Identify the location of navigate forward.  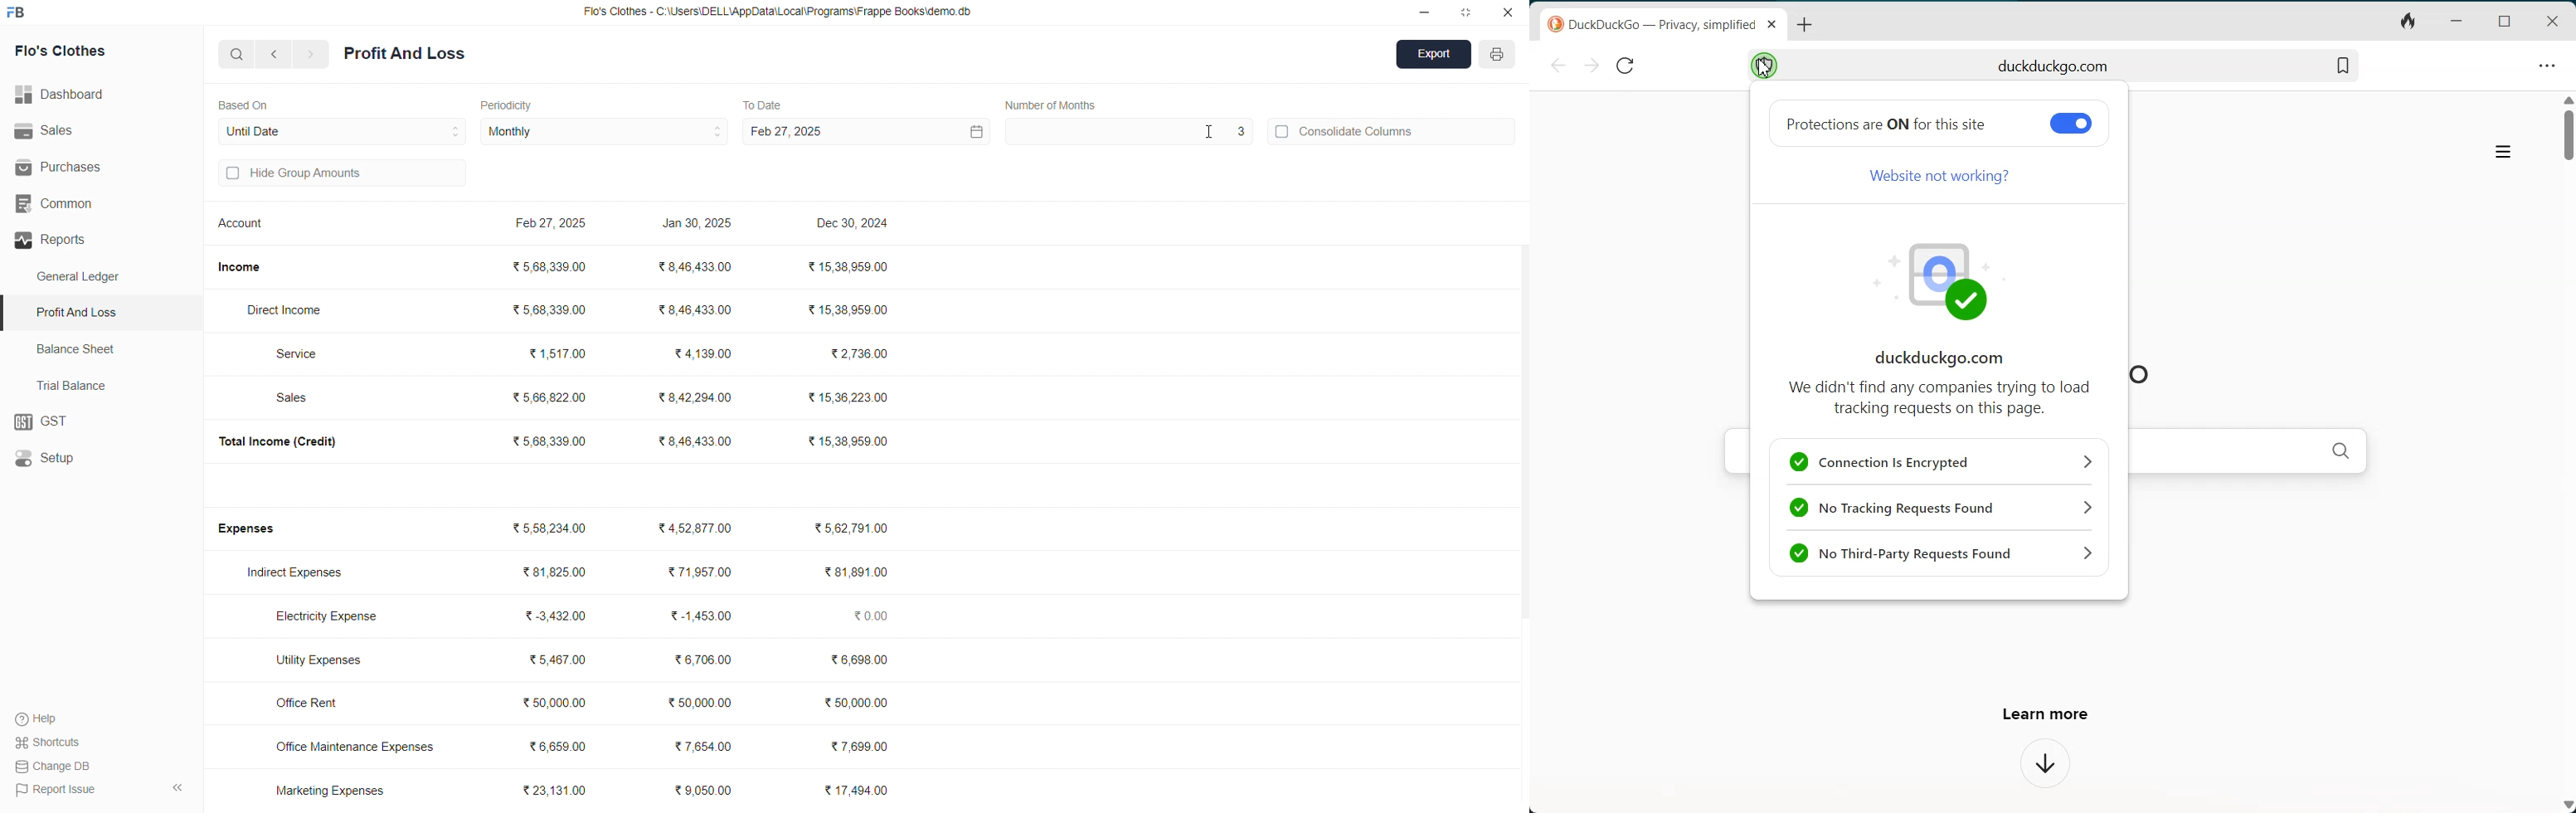
(312, 54).